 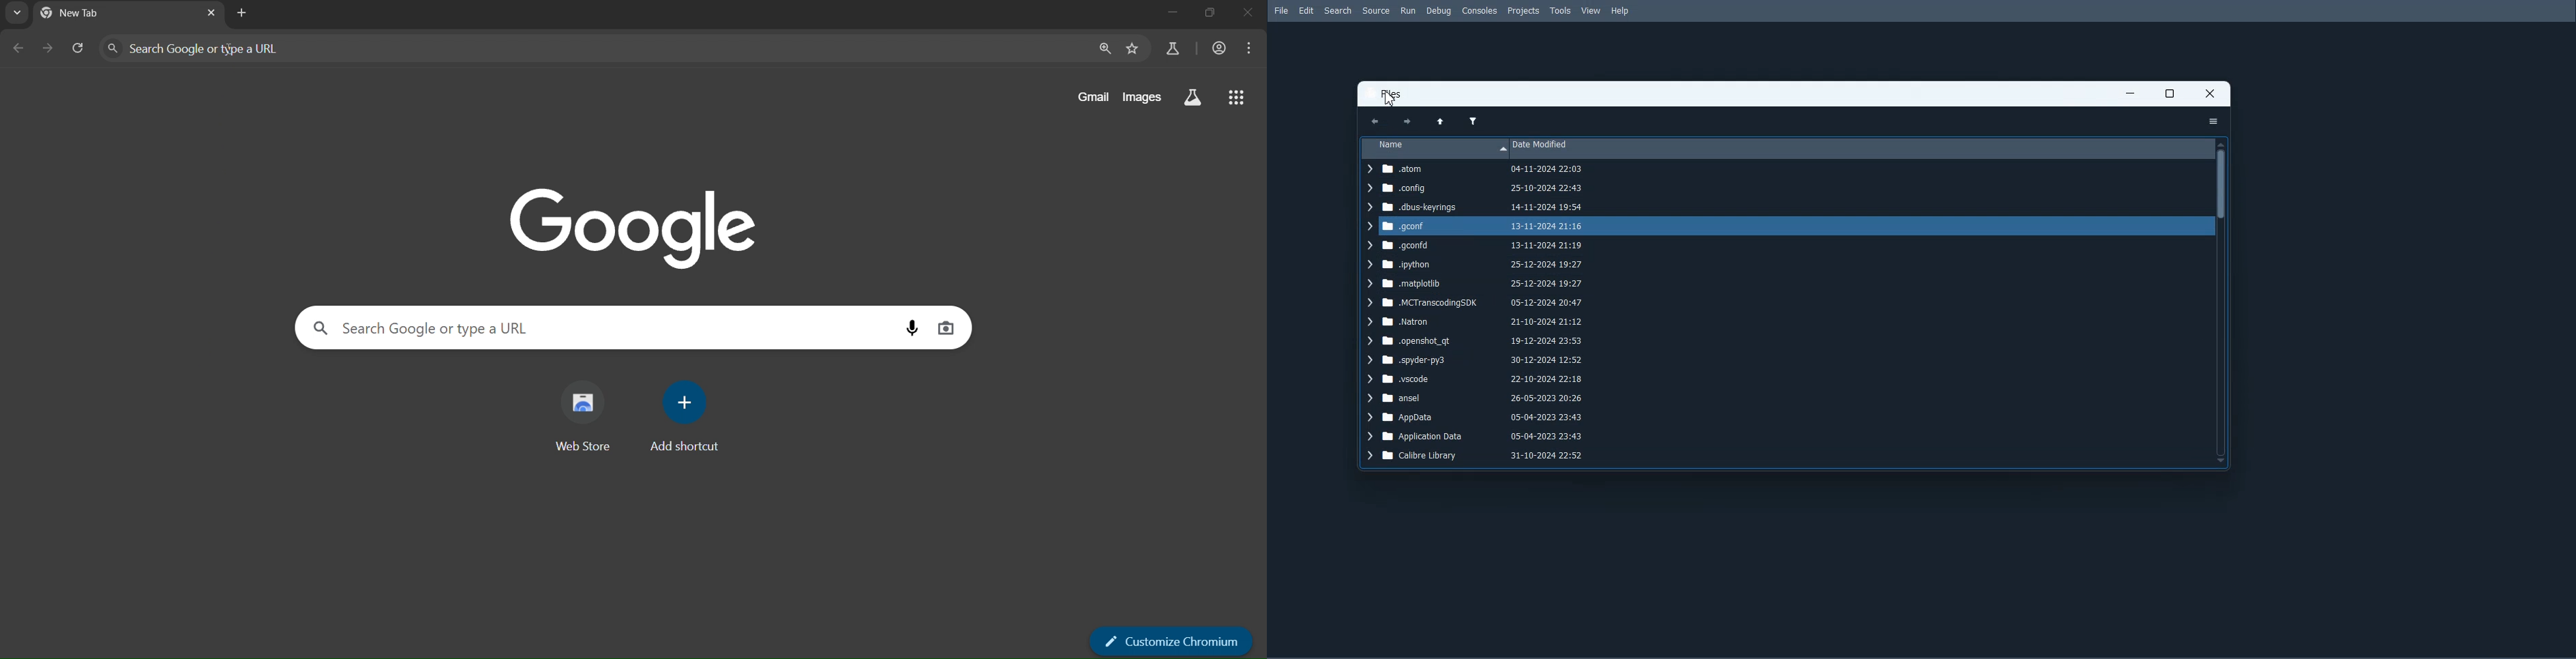 What do you see at coordinates (1405, 121) in the screenshot?
I see `Next` at bounding box center [1405, 121].